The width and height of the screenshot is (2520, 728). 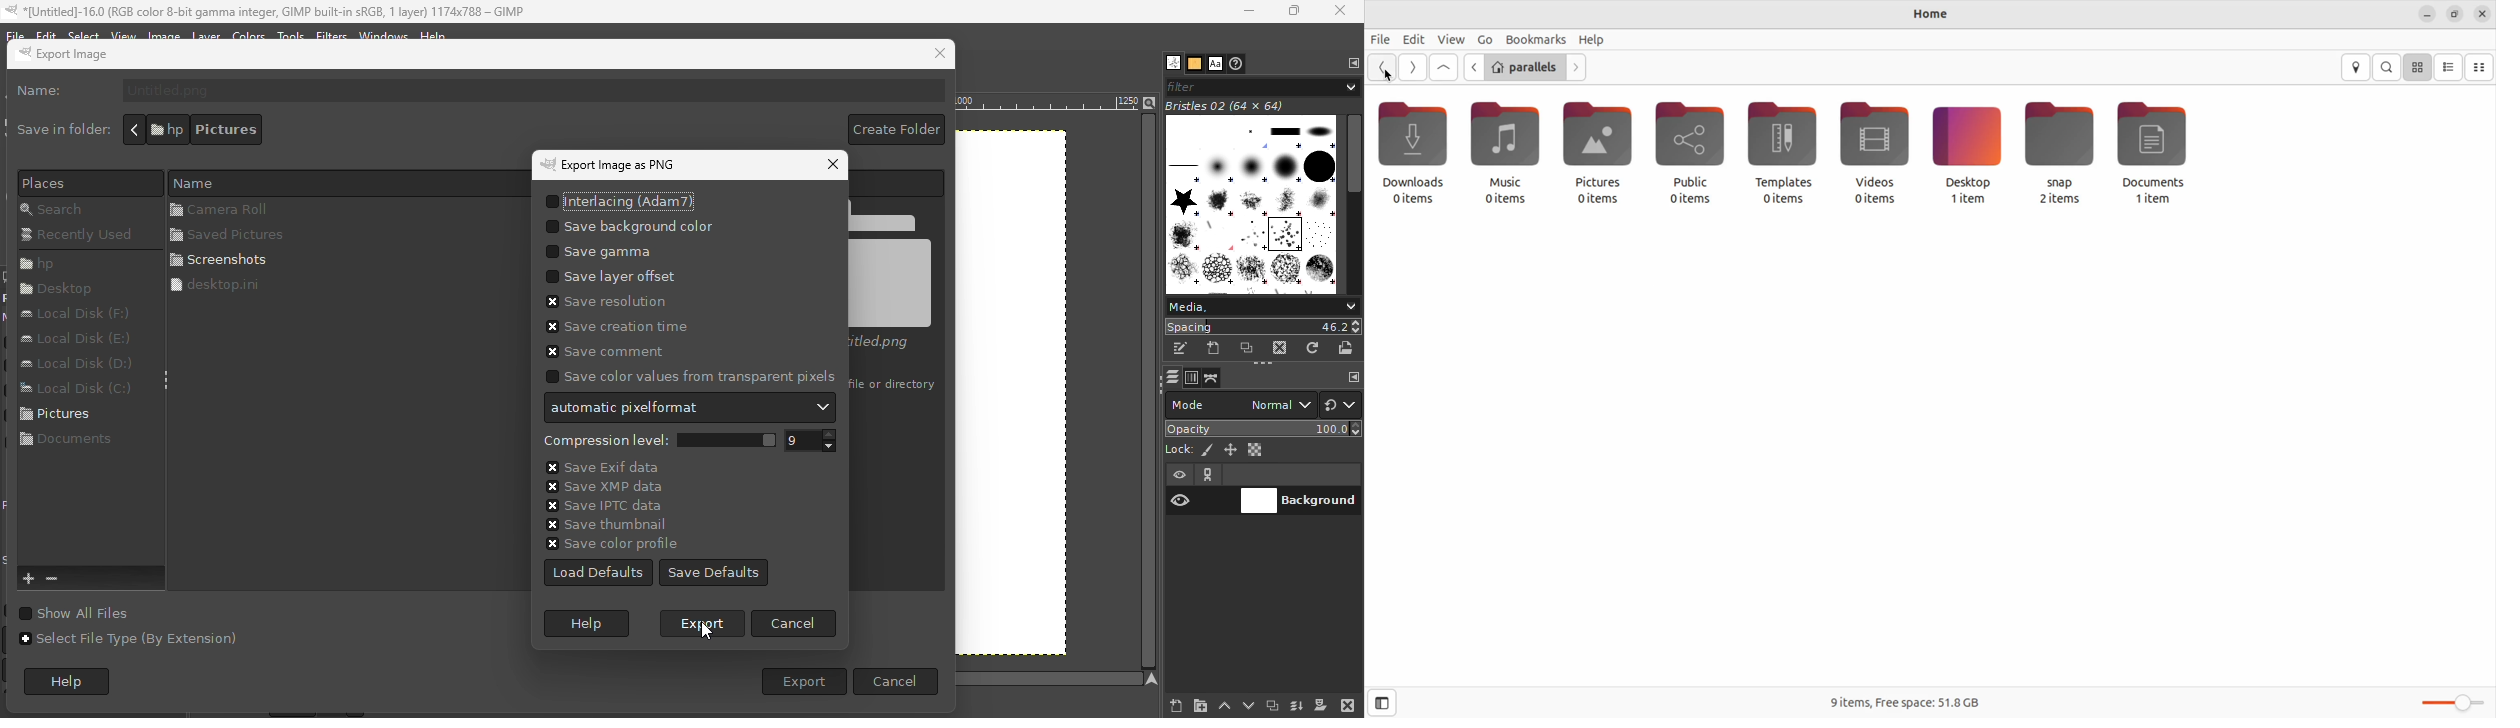 What do you see at coordinates (330, 35) in the screenshot?
I see `Filters` at bounding box center [330, 35].